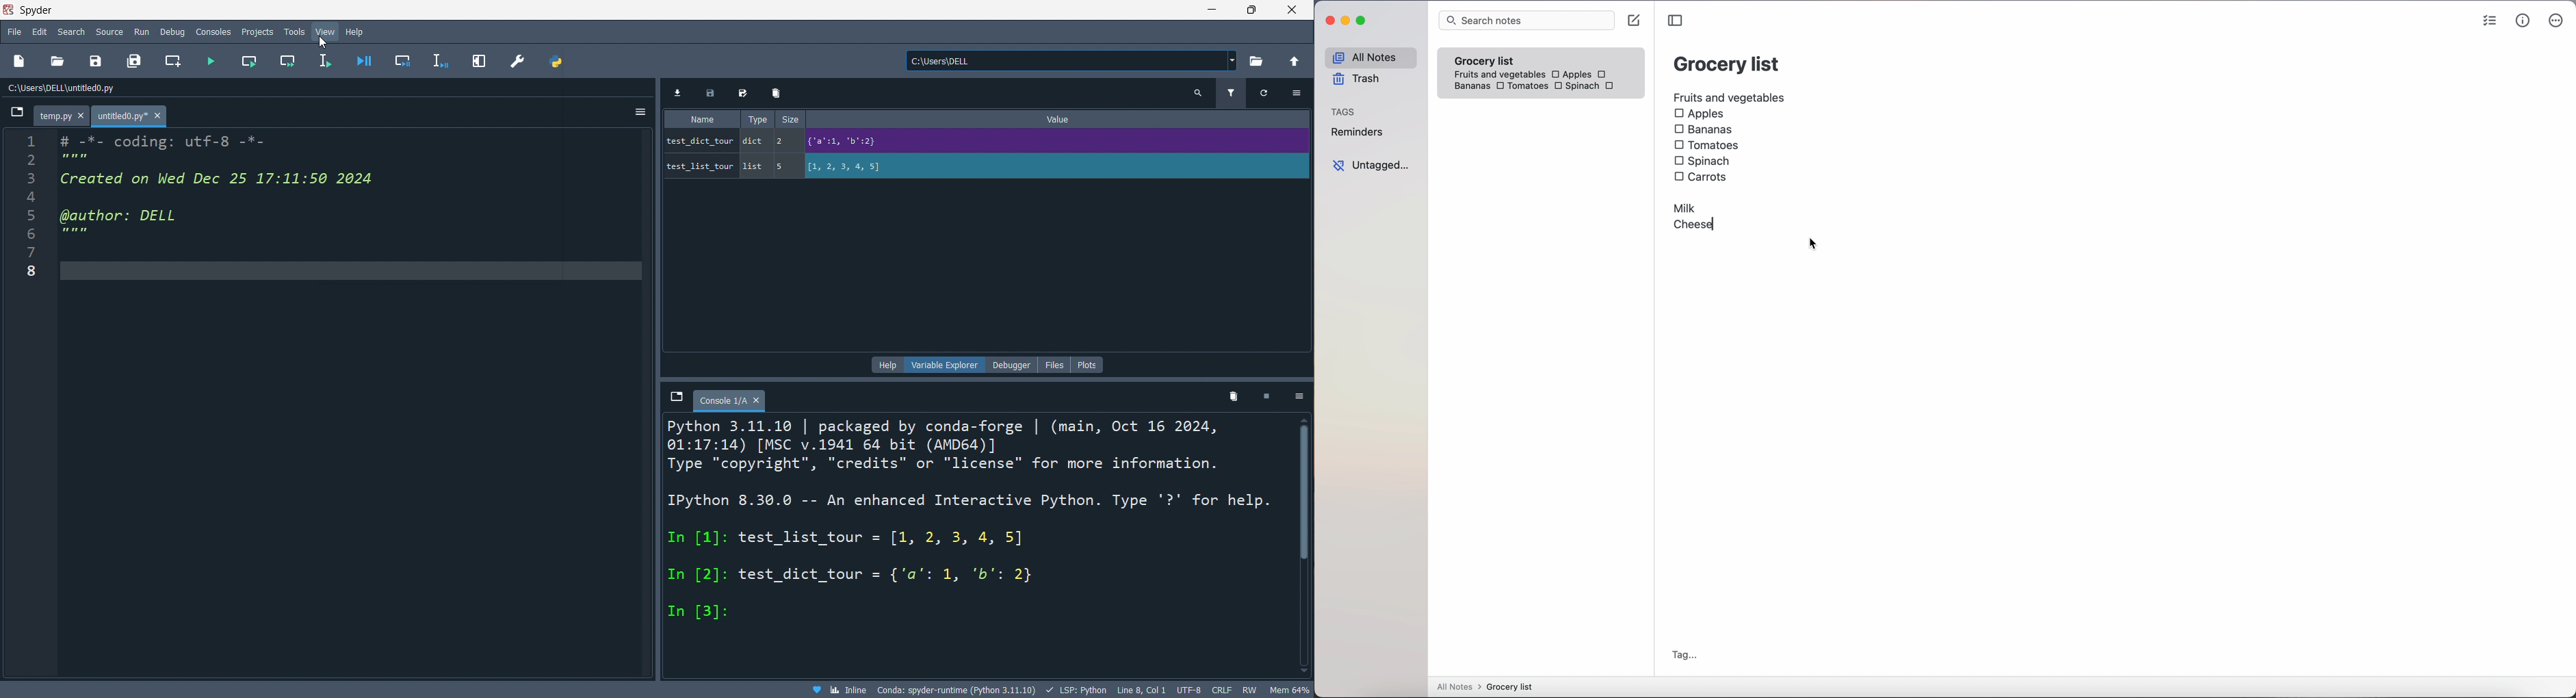  Describe the element at coordinates (356, 31) in the screenshot. I see `help` at that location.